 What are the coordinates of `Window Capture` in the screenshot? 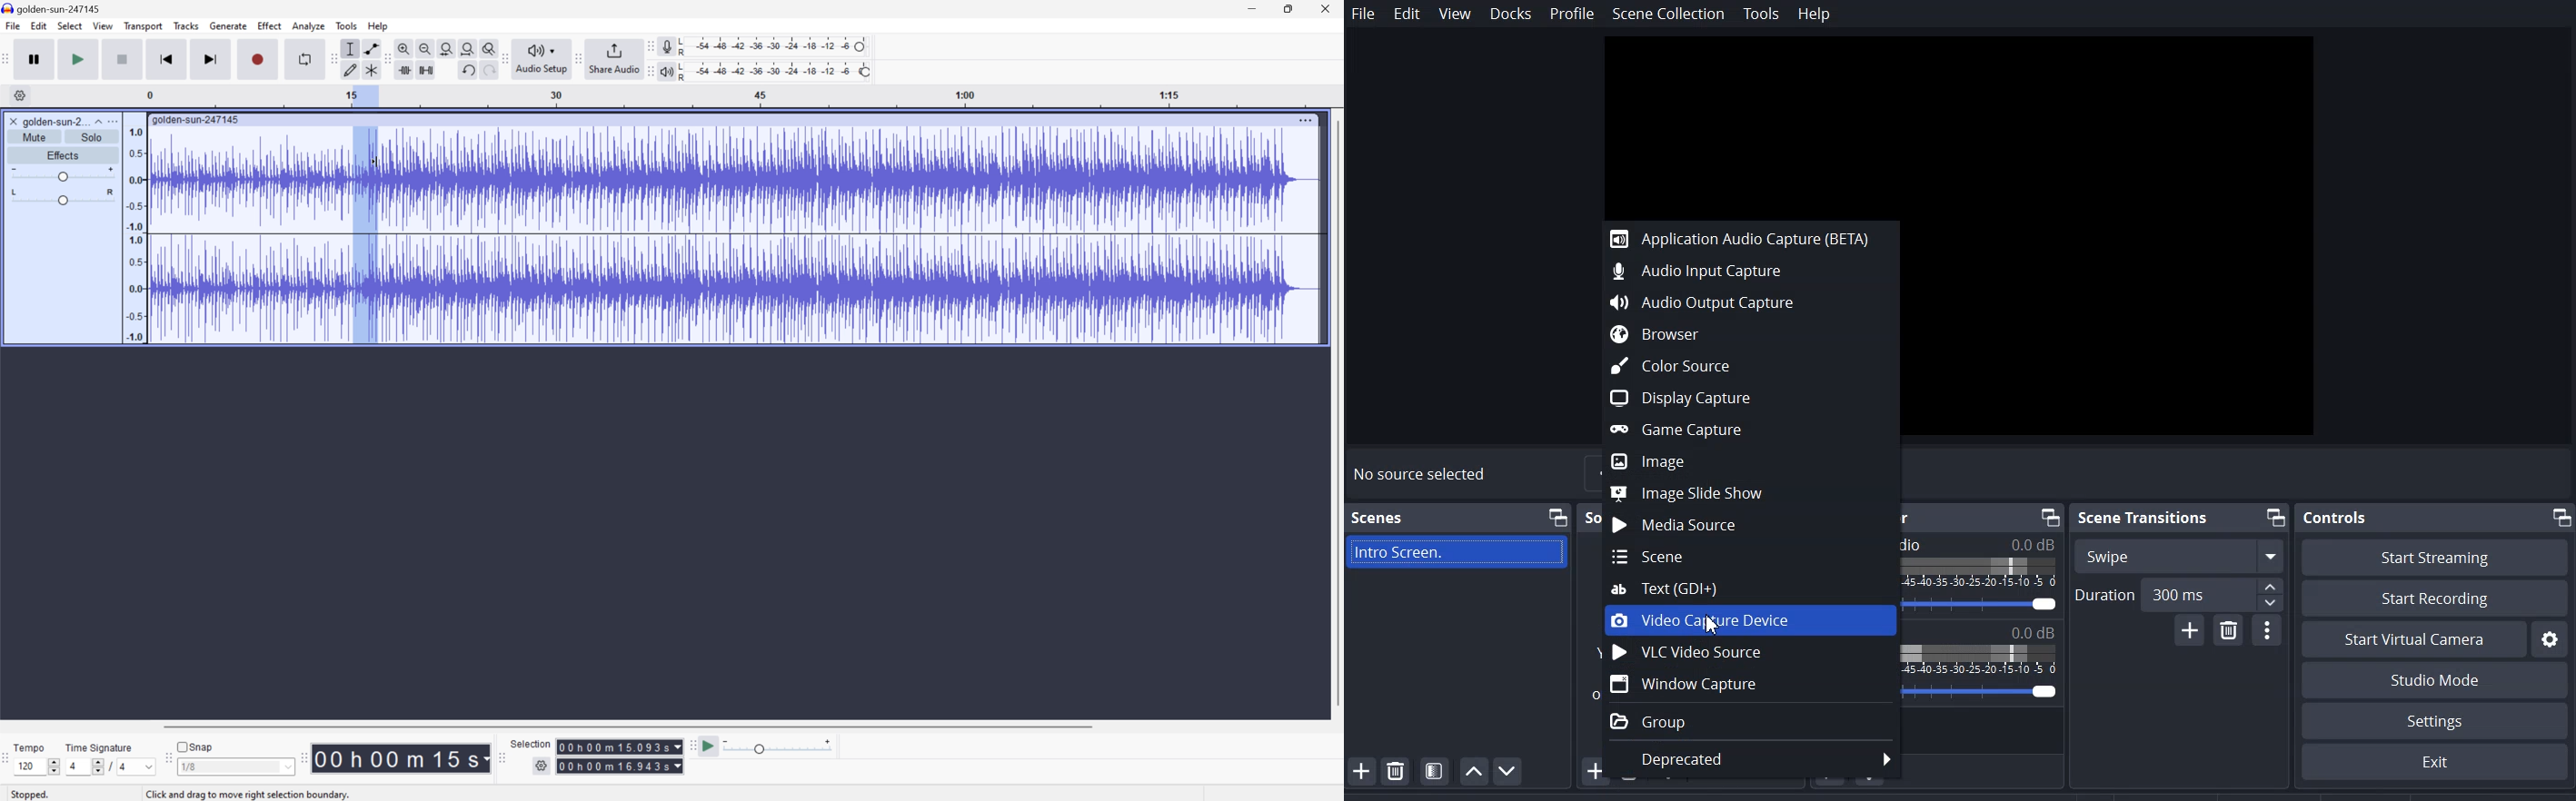 It's located at (1741, 684).